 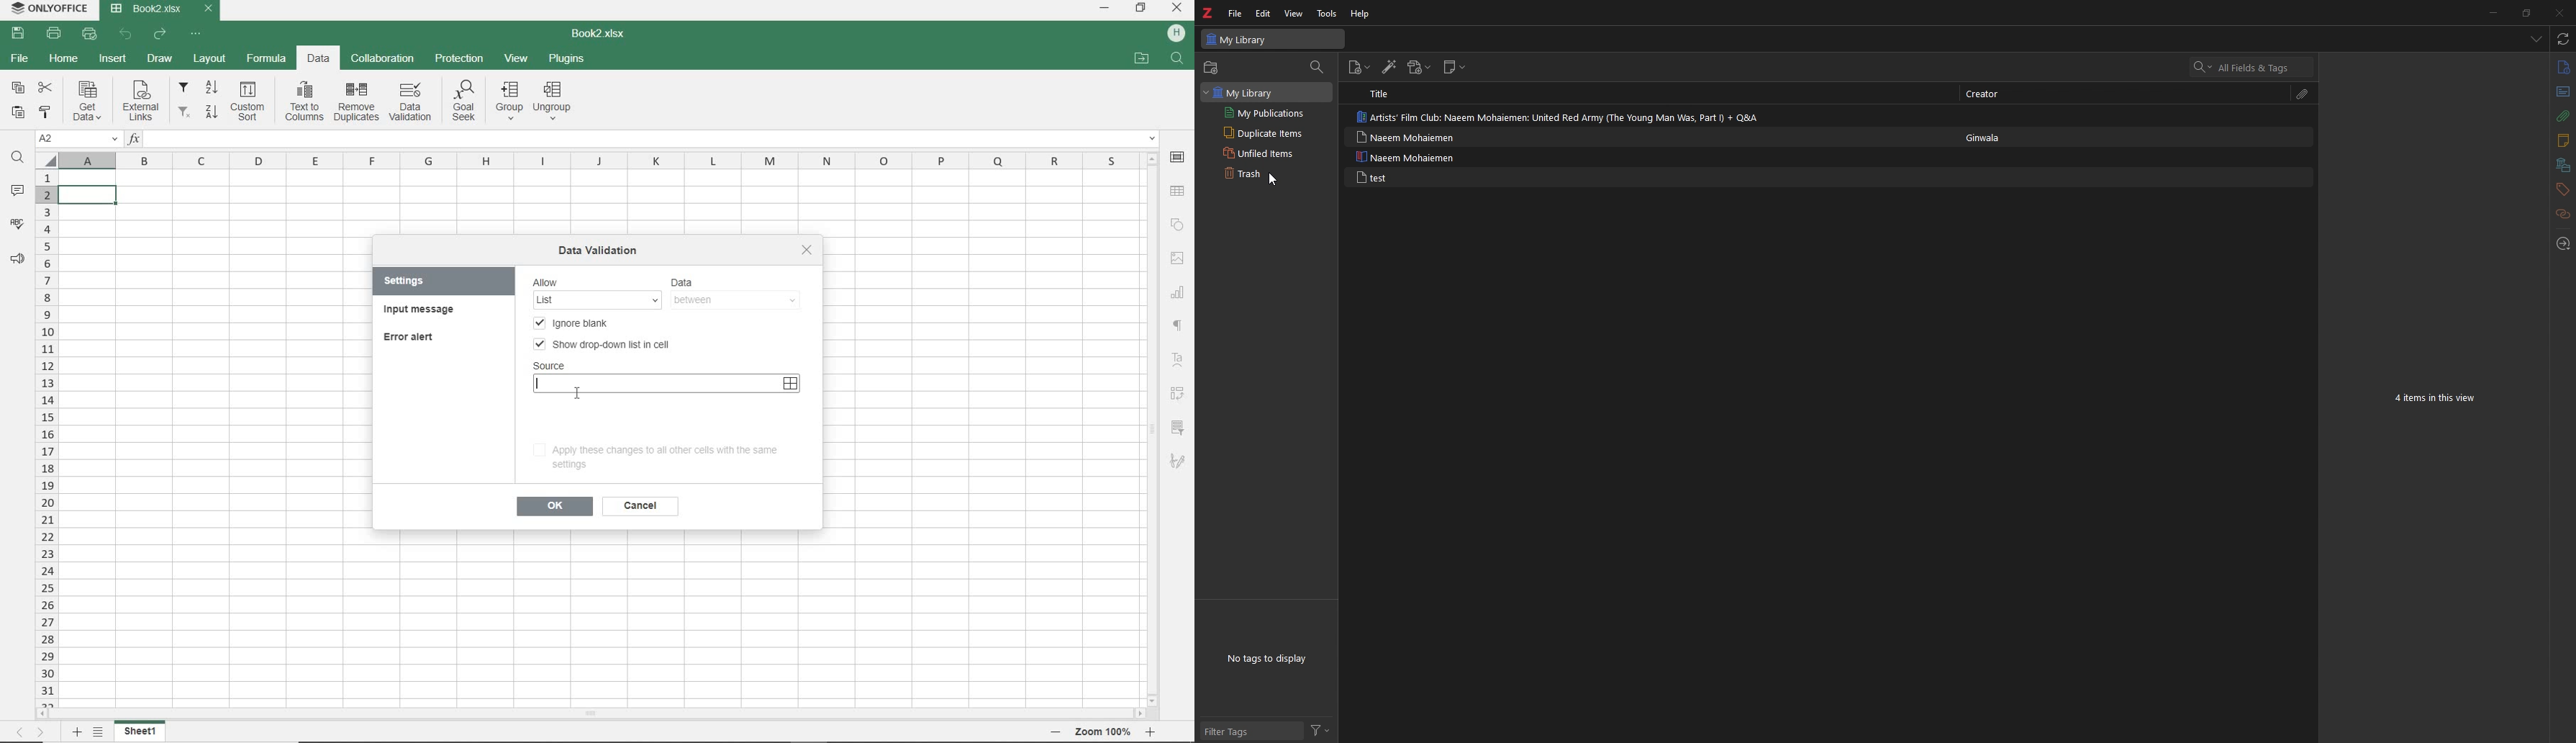 What do you see at coordinates (1178, 157) in the screenshot?
I see `CELL SETTINGS` at bounding box center [1178, 157].